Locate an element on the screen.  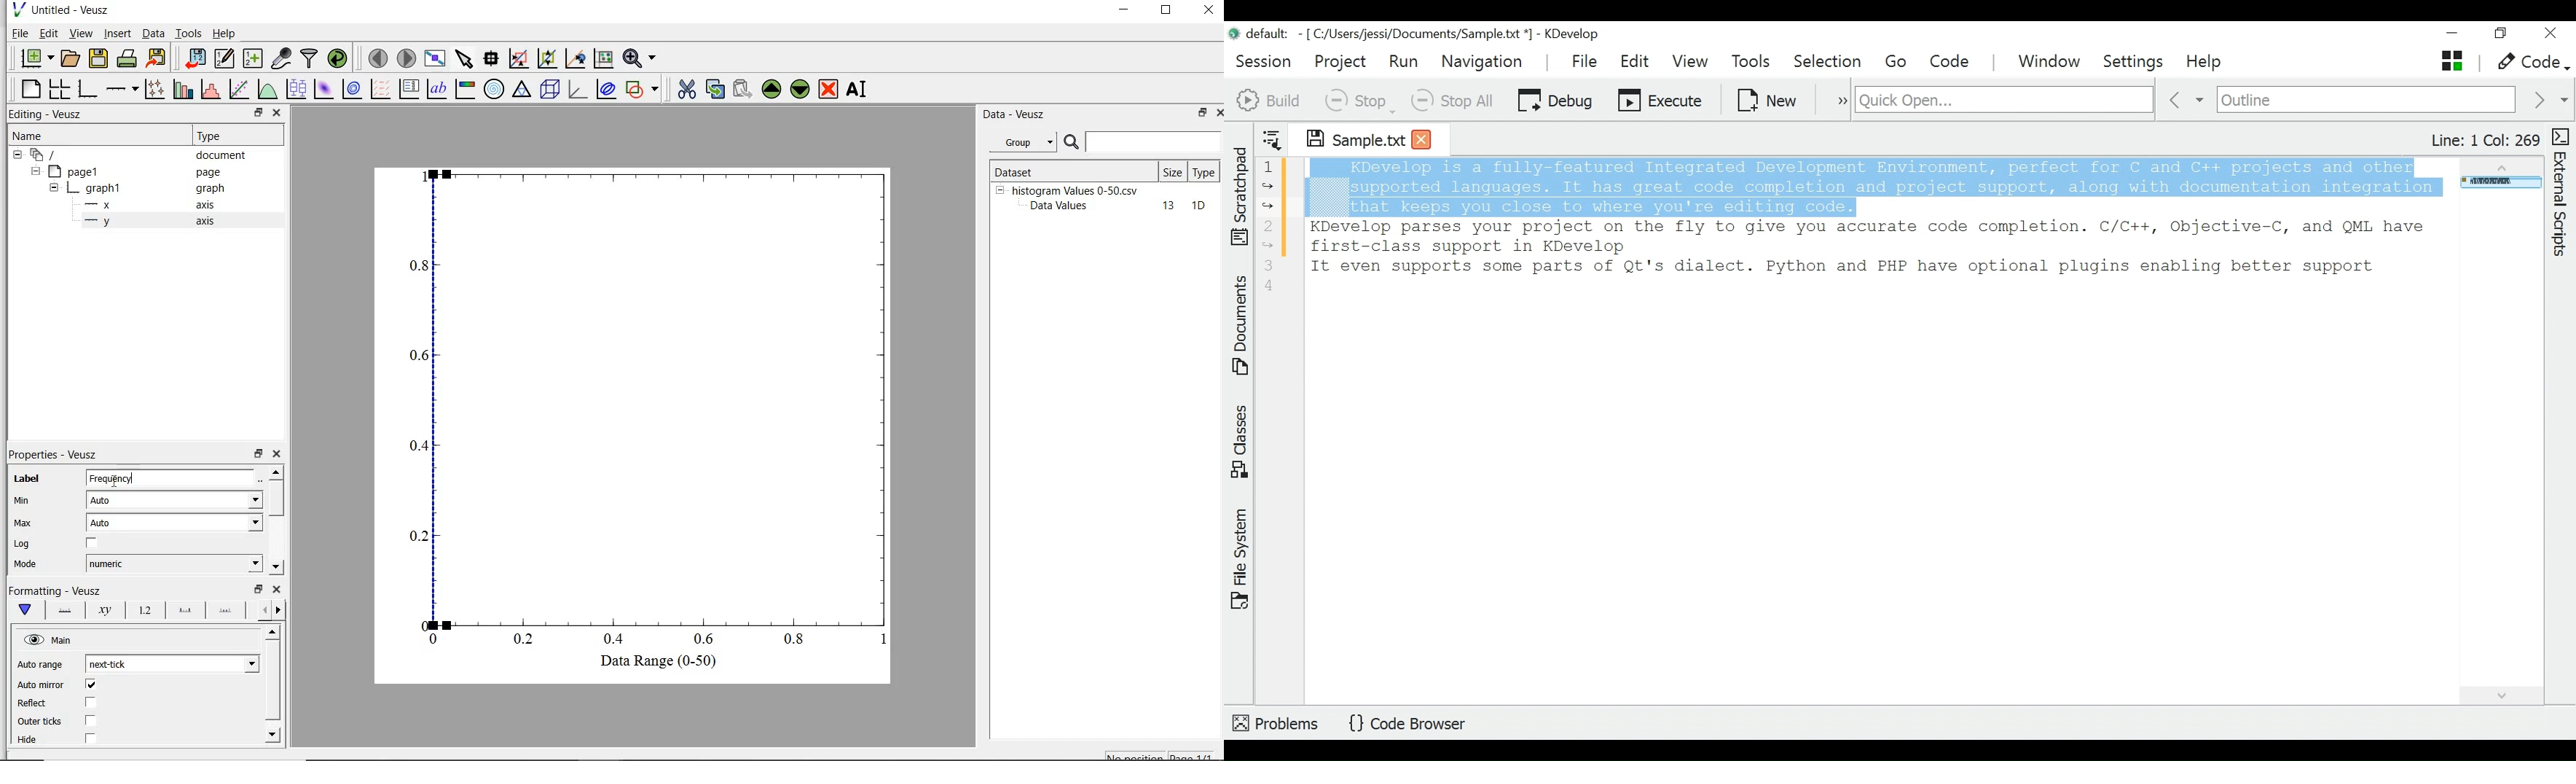
1 KDevelop is a fully-featured Integrated Development Environment, perfect for C and C++ projects and other supported languages. It has great code completion and project support, along with documentation integration that keeps you close to where you're editing code. is located at coordinates (1855, 187).